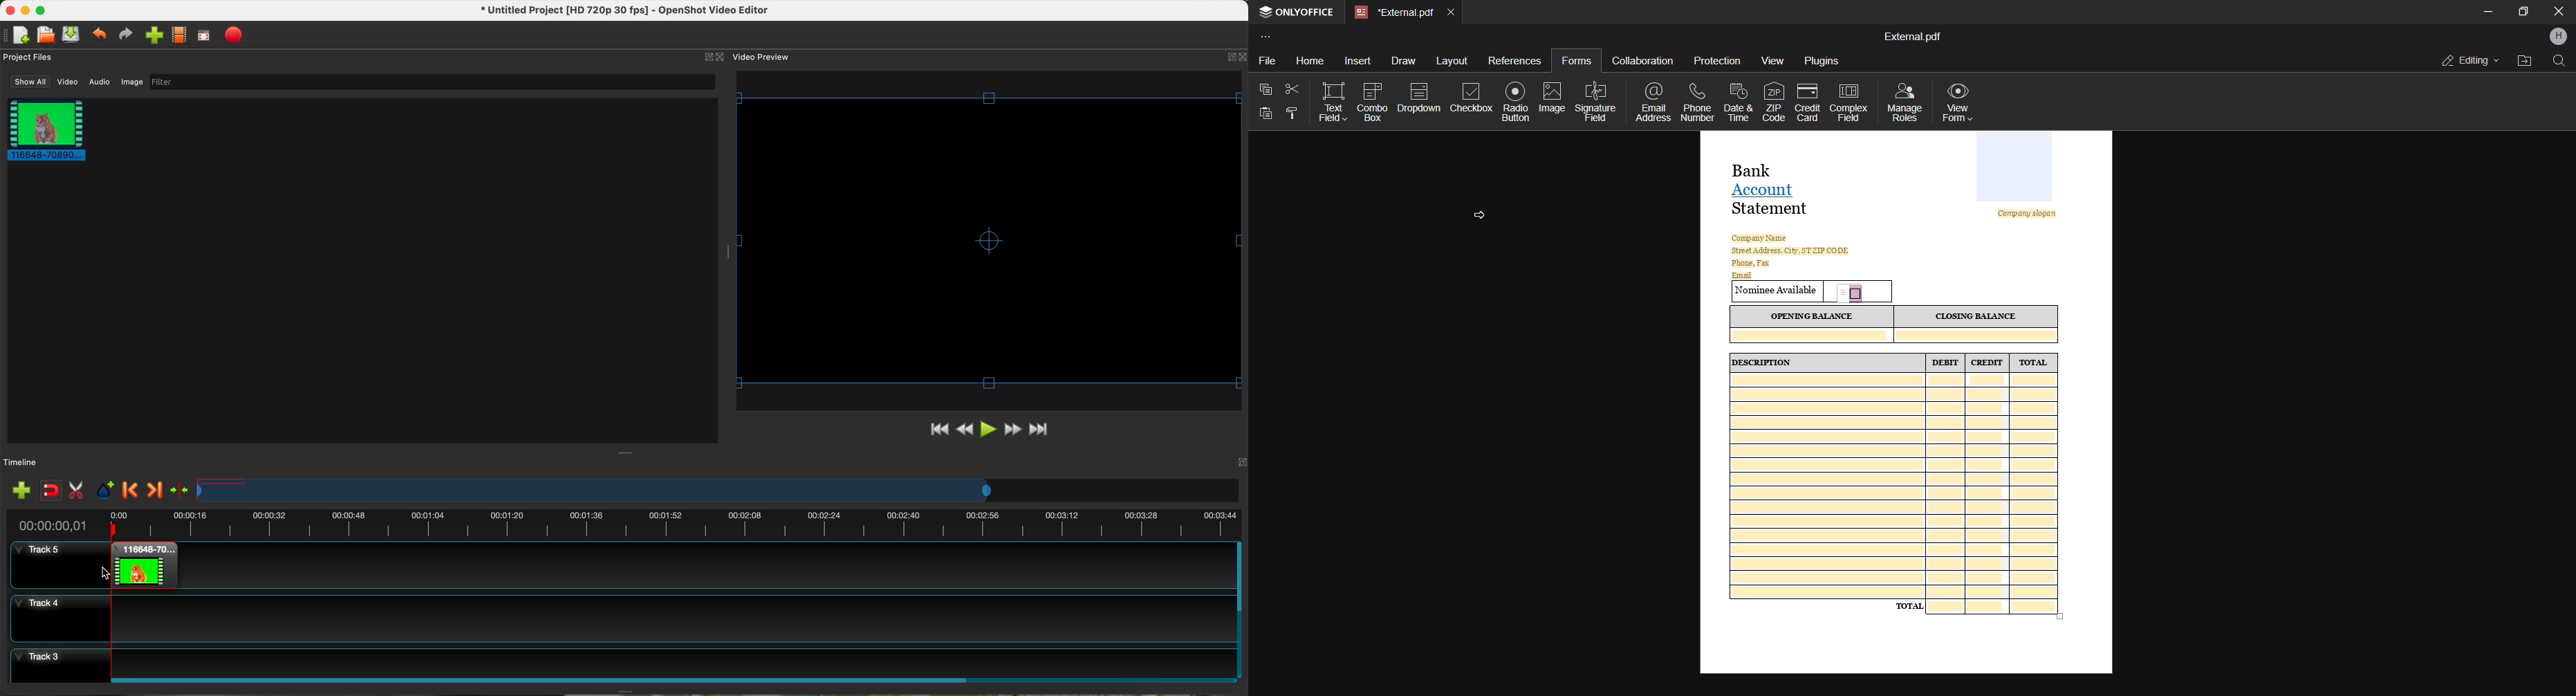 This screenshot has width=2576, height=700. I want to click on layout, so click(1452, 61).